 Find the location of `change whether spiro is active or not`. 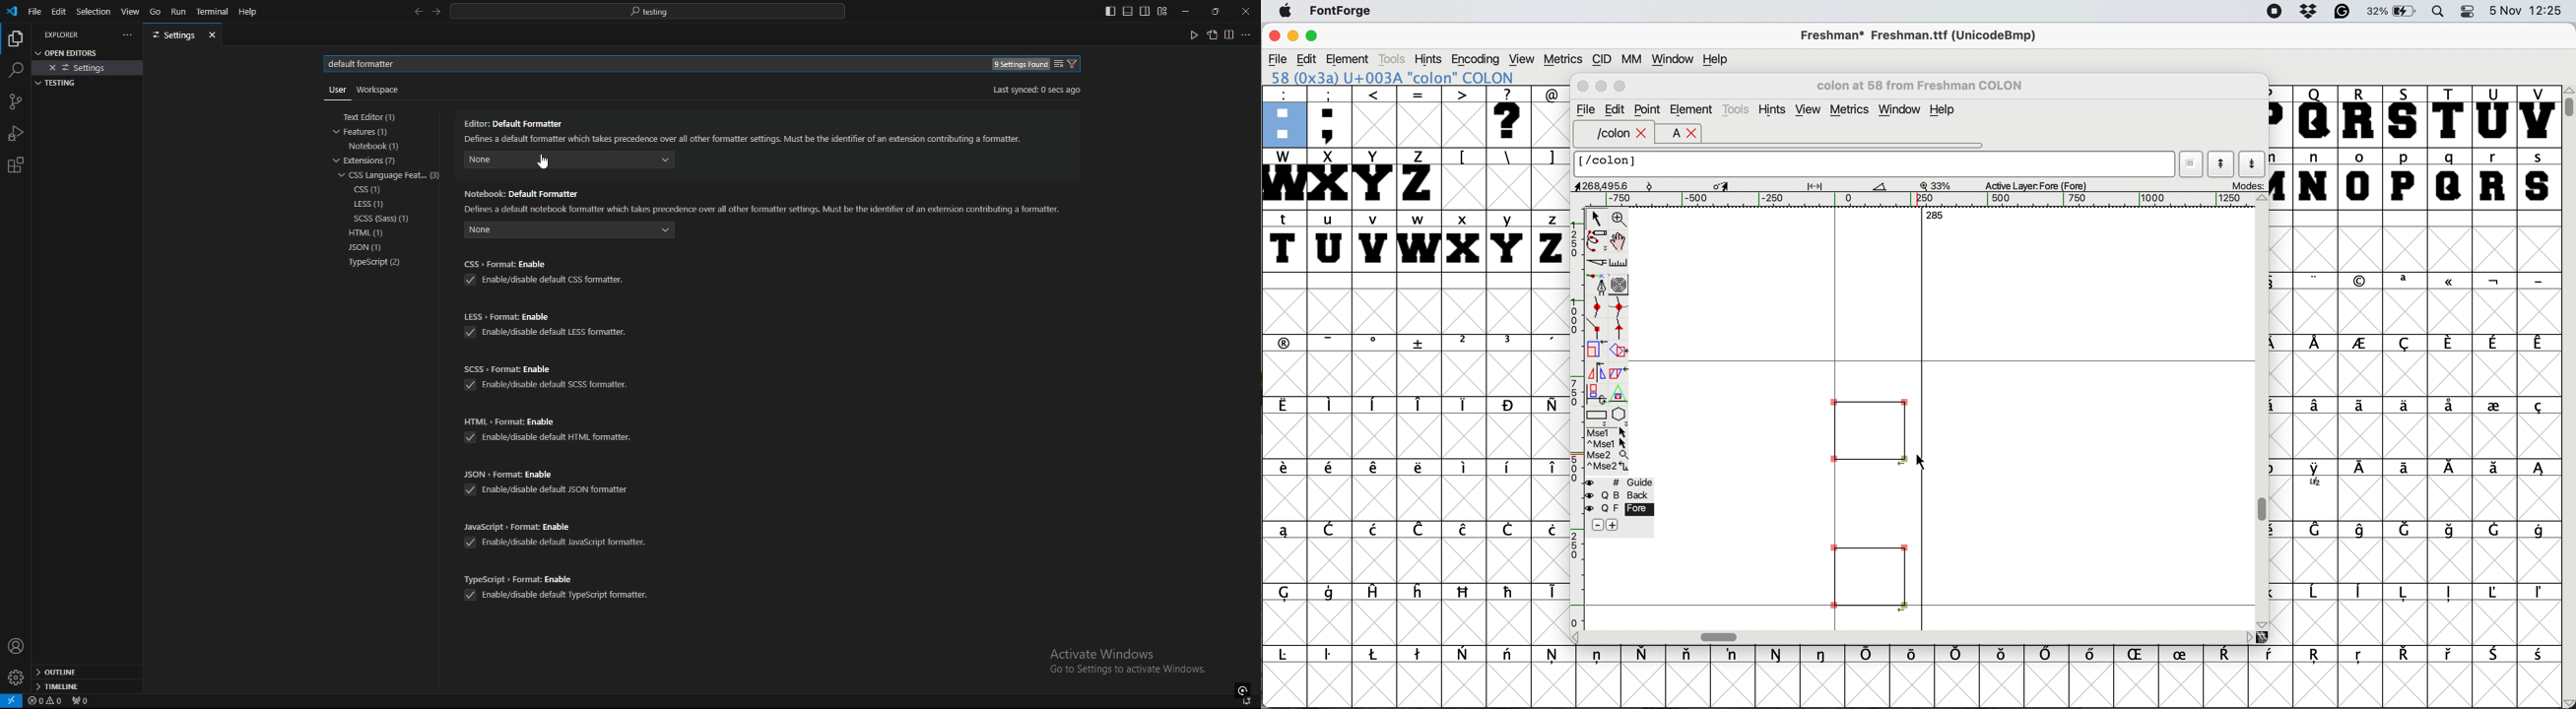

change whether spiro is active or not is located at coordinates (1622, 282).